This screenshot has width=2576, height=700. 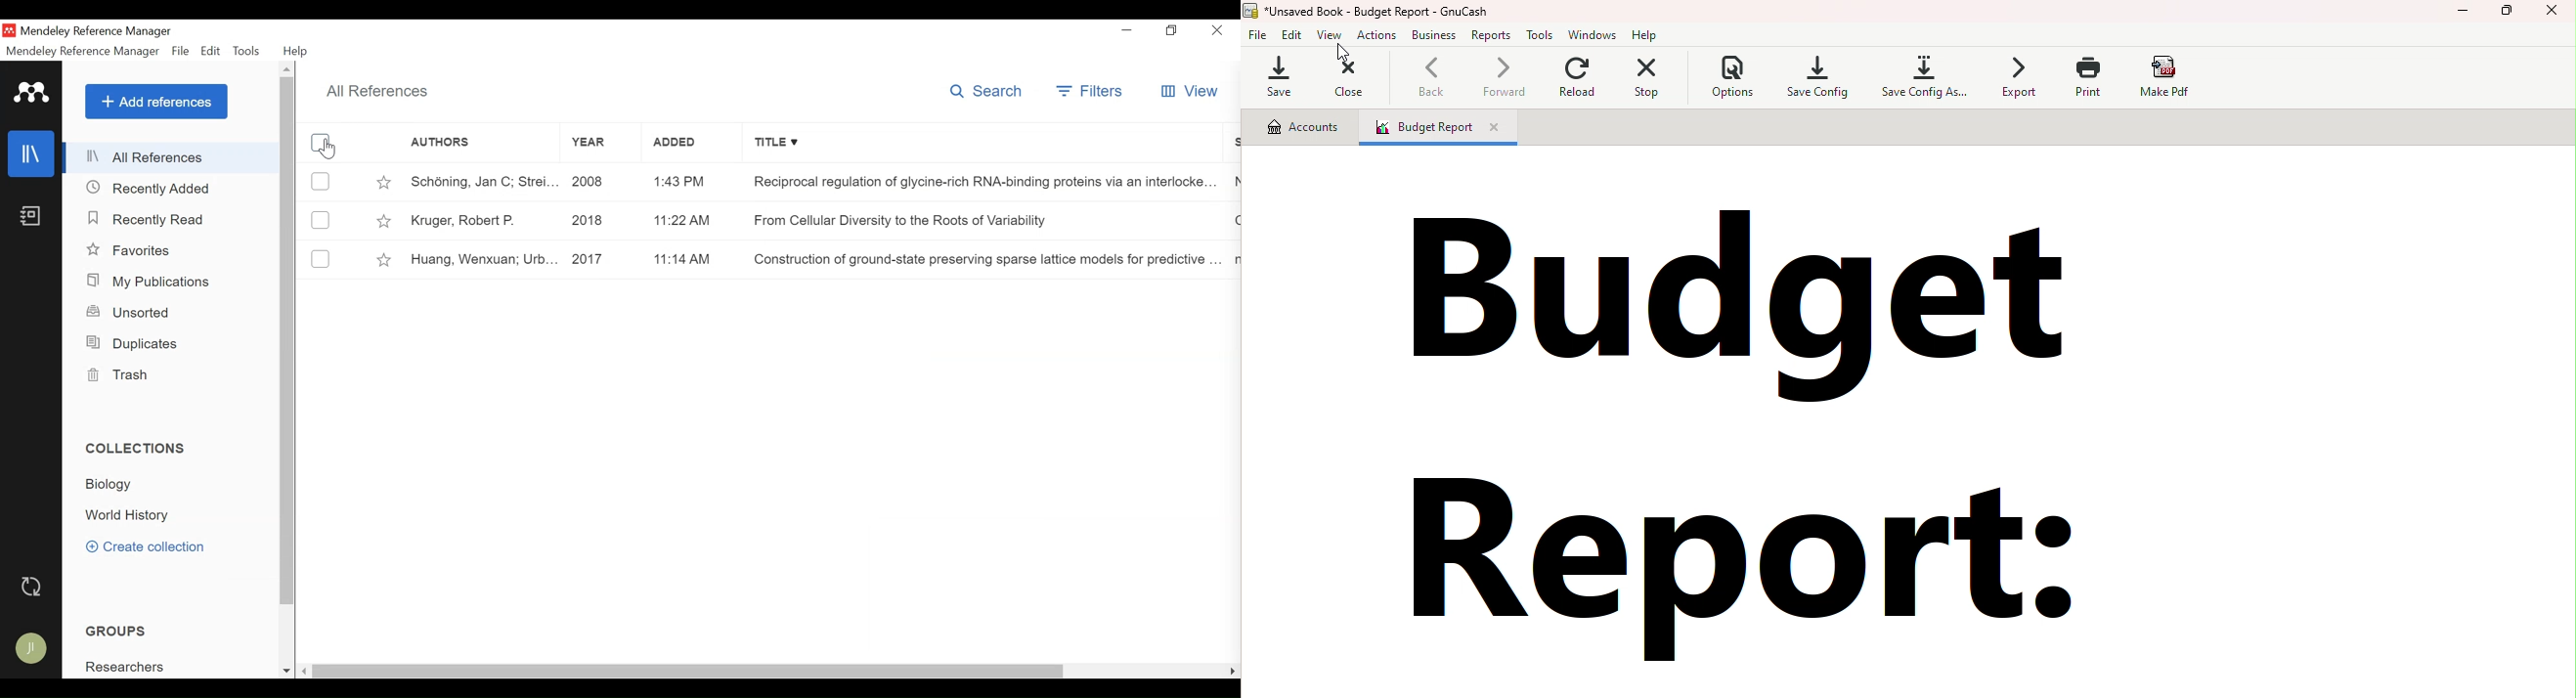 What do you see at coordinates (286, 70) in the screenshot?
I see `Scroll up` at bounding box center [286, 70].